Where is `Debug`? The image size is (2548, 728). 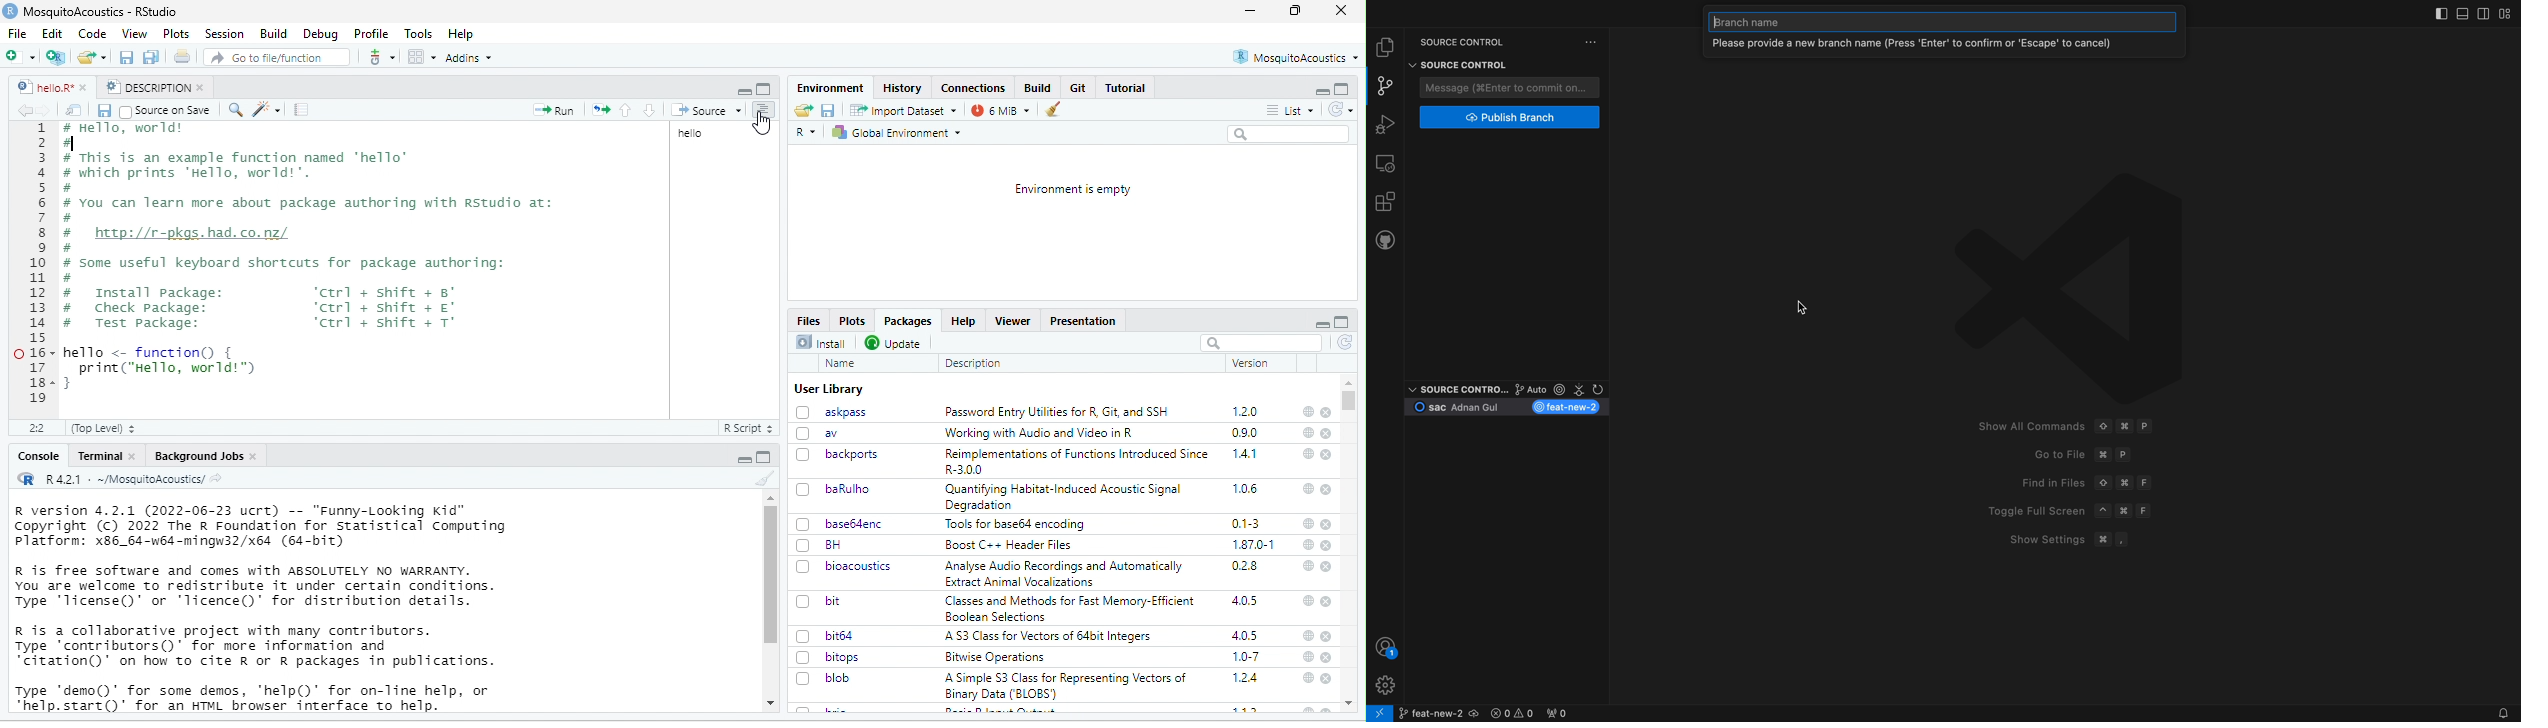 Debug is located at coordinates (321, 35).